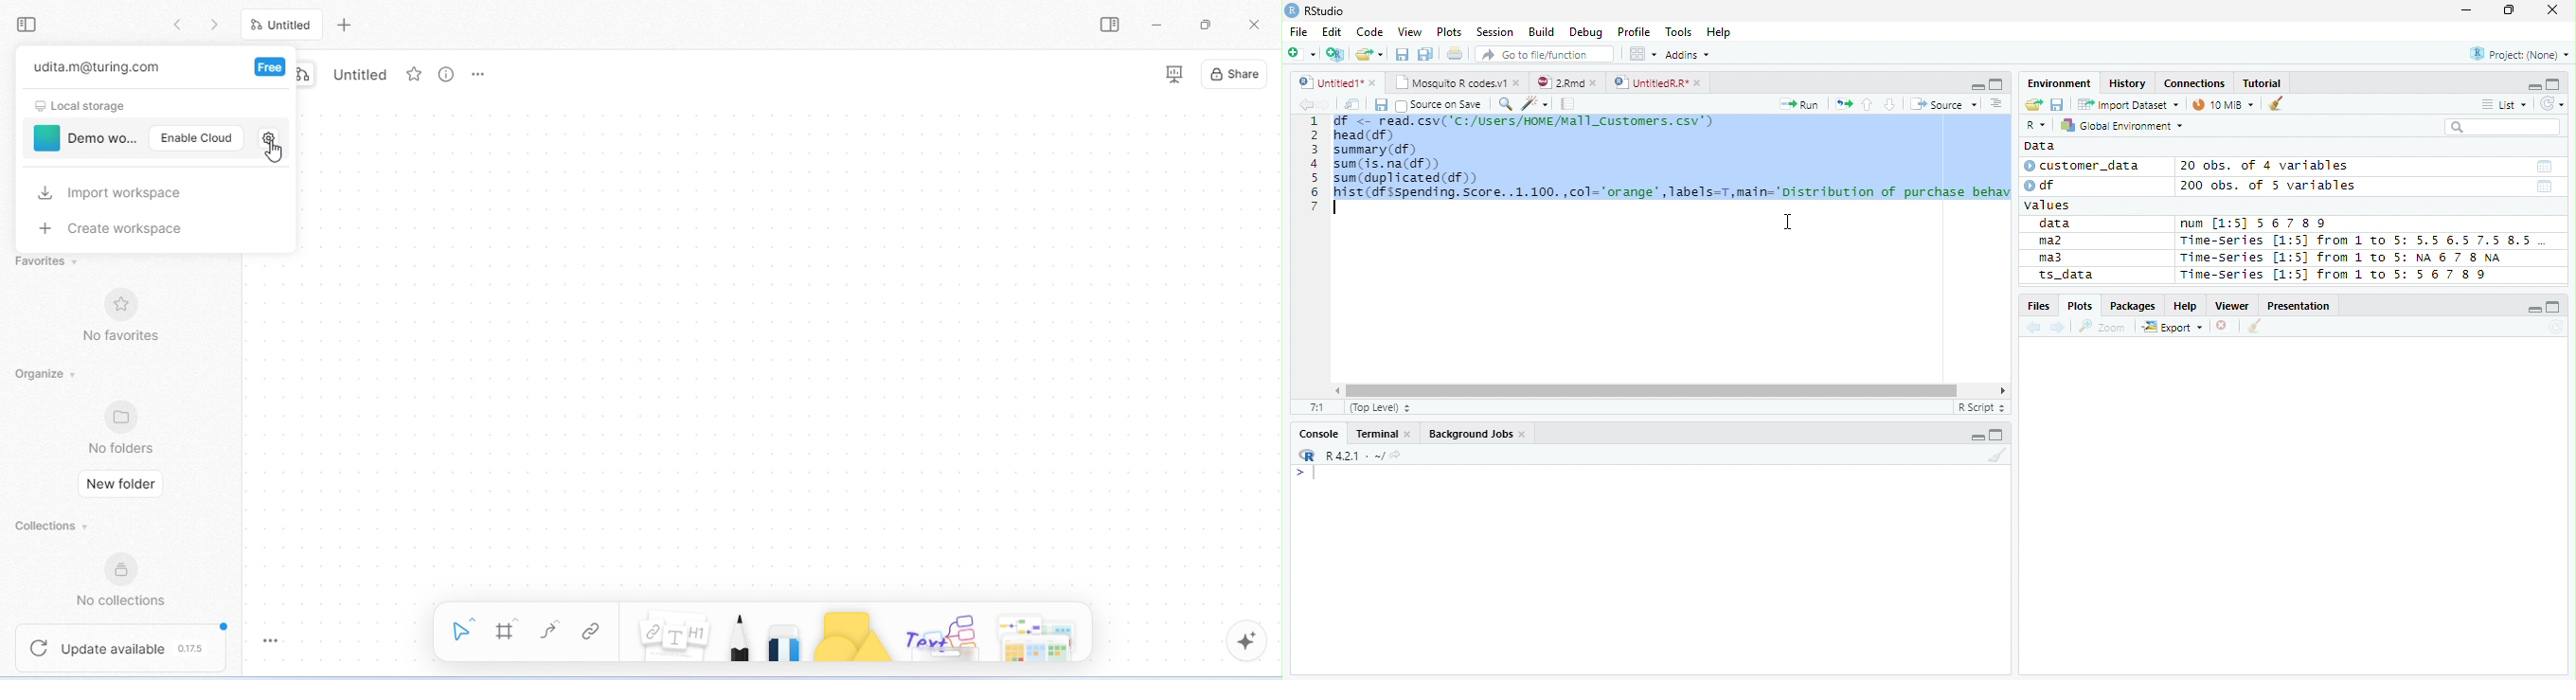 The height and width of the screenshot is (700, 2576). Describe the element at coordinates (675, 635) in the screenshot. I see `notes` at that location.